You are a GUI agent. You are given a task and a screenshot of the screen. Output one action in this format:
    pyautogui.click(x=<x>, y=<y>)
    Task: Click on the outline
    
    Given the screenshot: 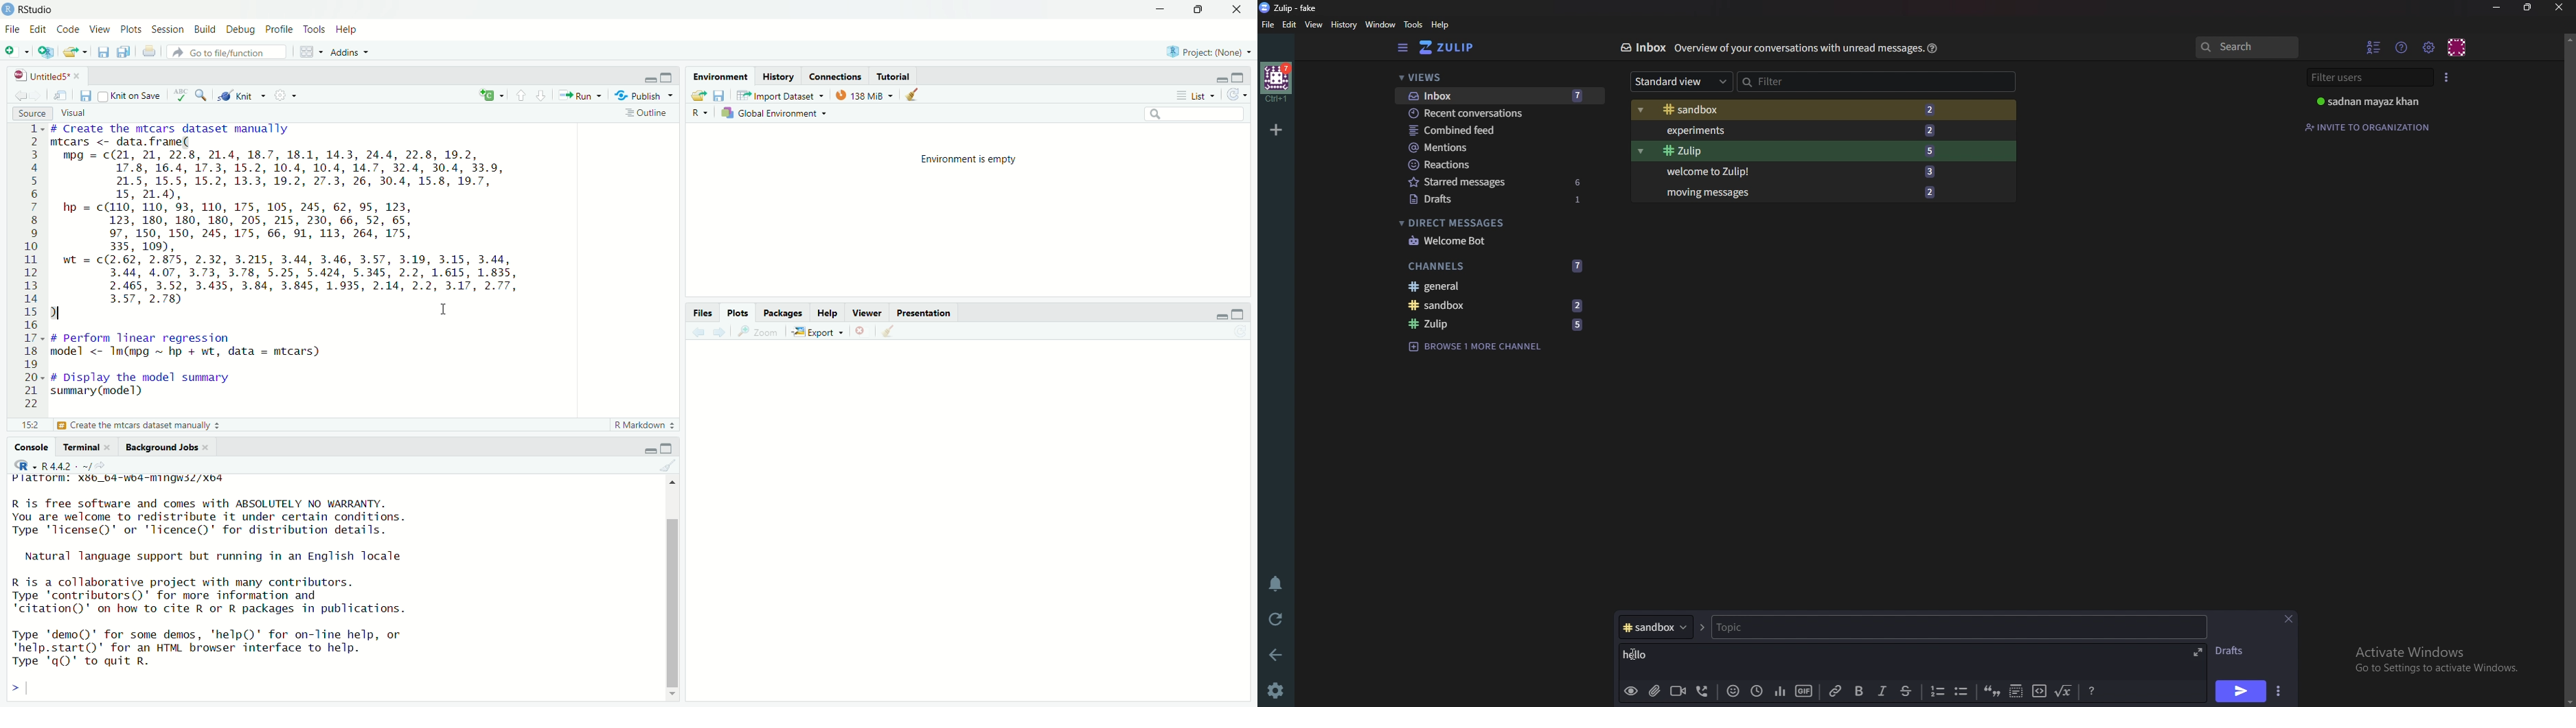 What is the action you would take?
    pyautogui.click(x=646, y=114)
    